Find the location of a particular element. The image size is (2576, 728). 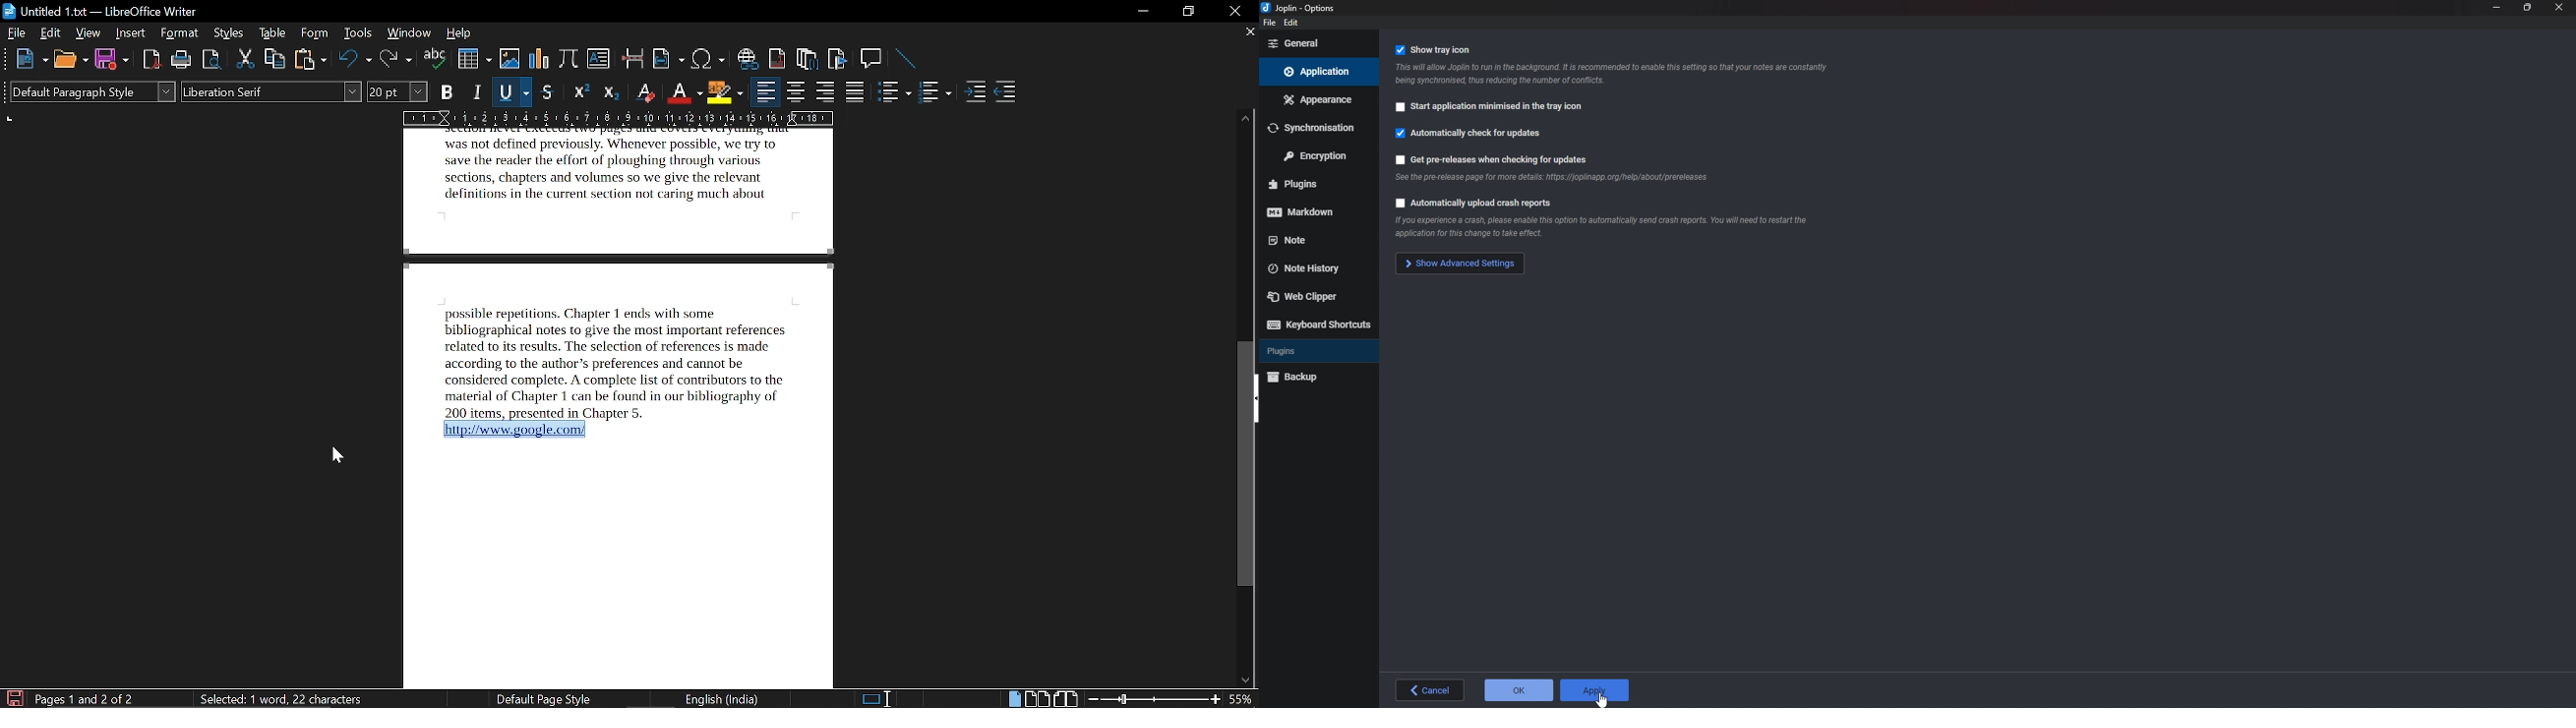

change zoom is located at coordinates (1153, 699).